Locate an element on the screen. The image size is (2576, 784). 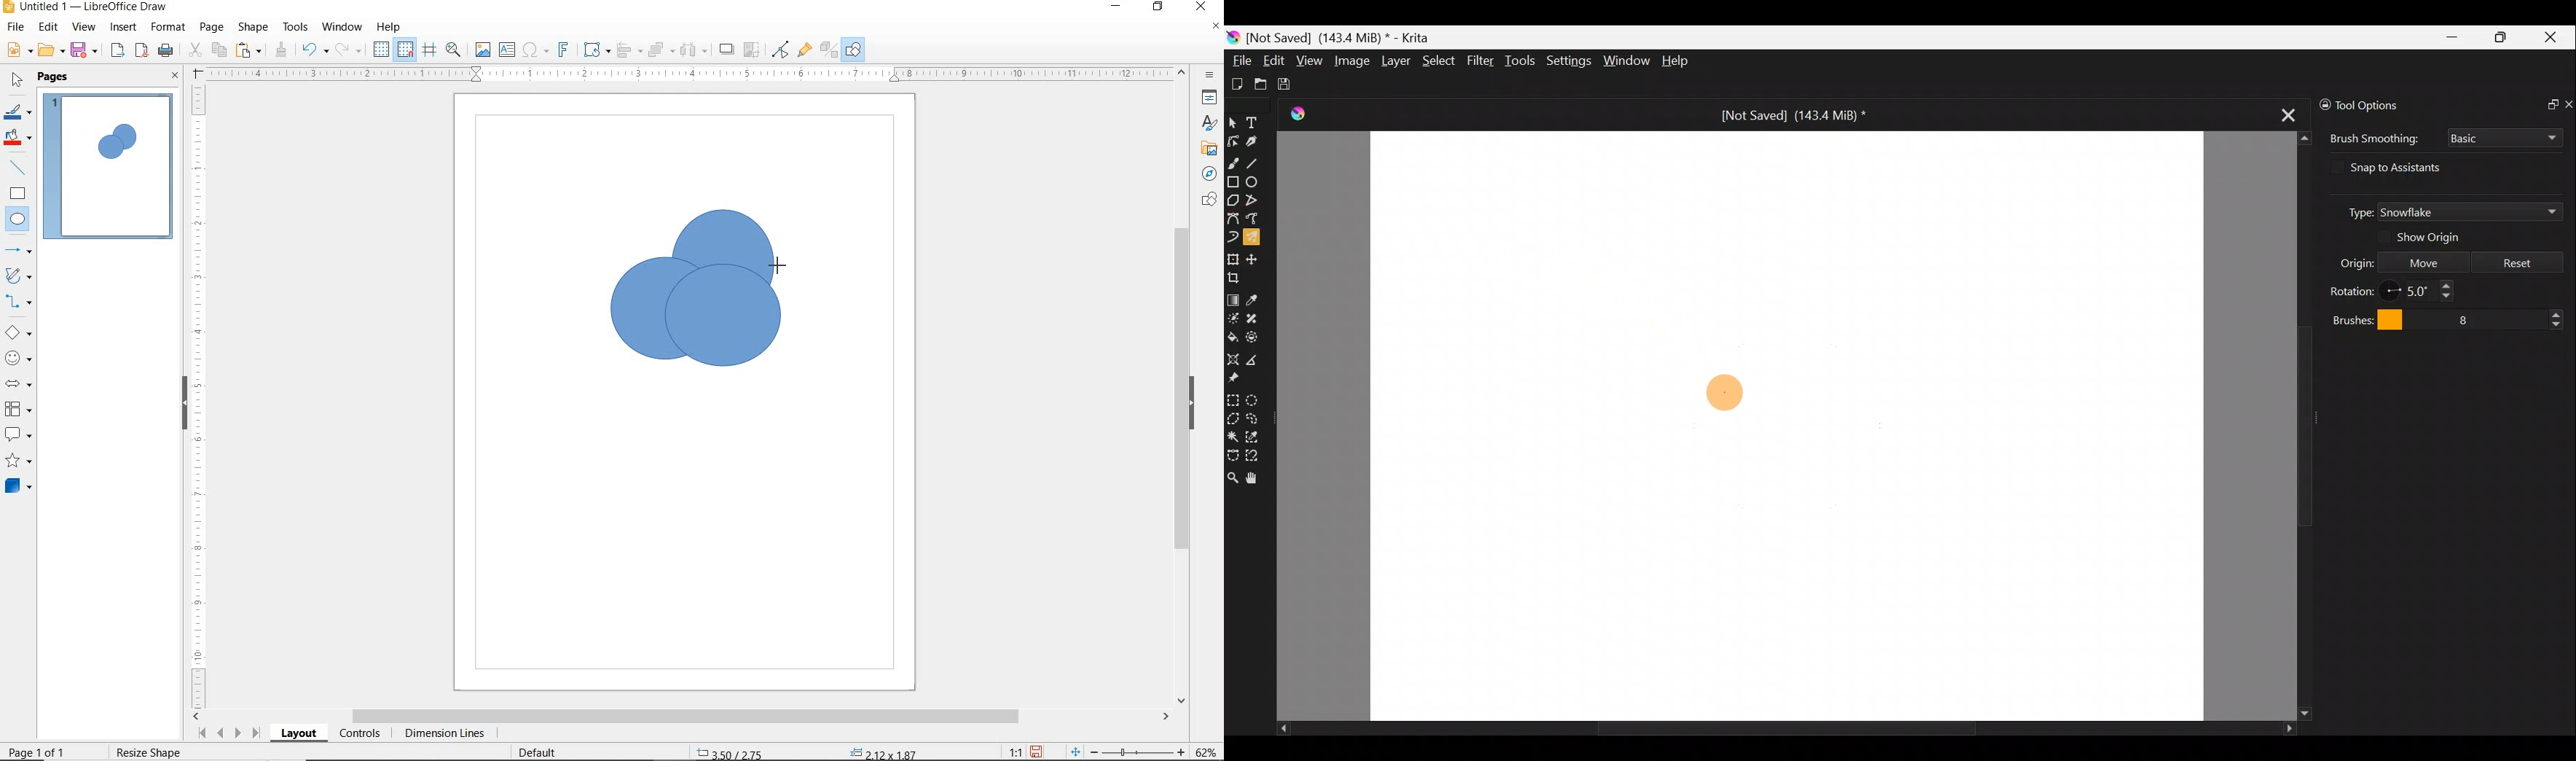
FILE NAME is located at coordinates (85, 8).